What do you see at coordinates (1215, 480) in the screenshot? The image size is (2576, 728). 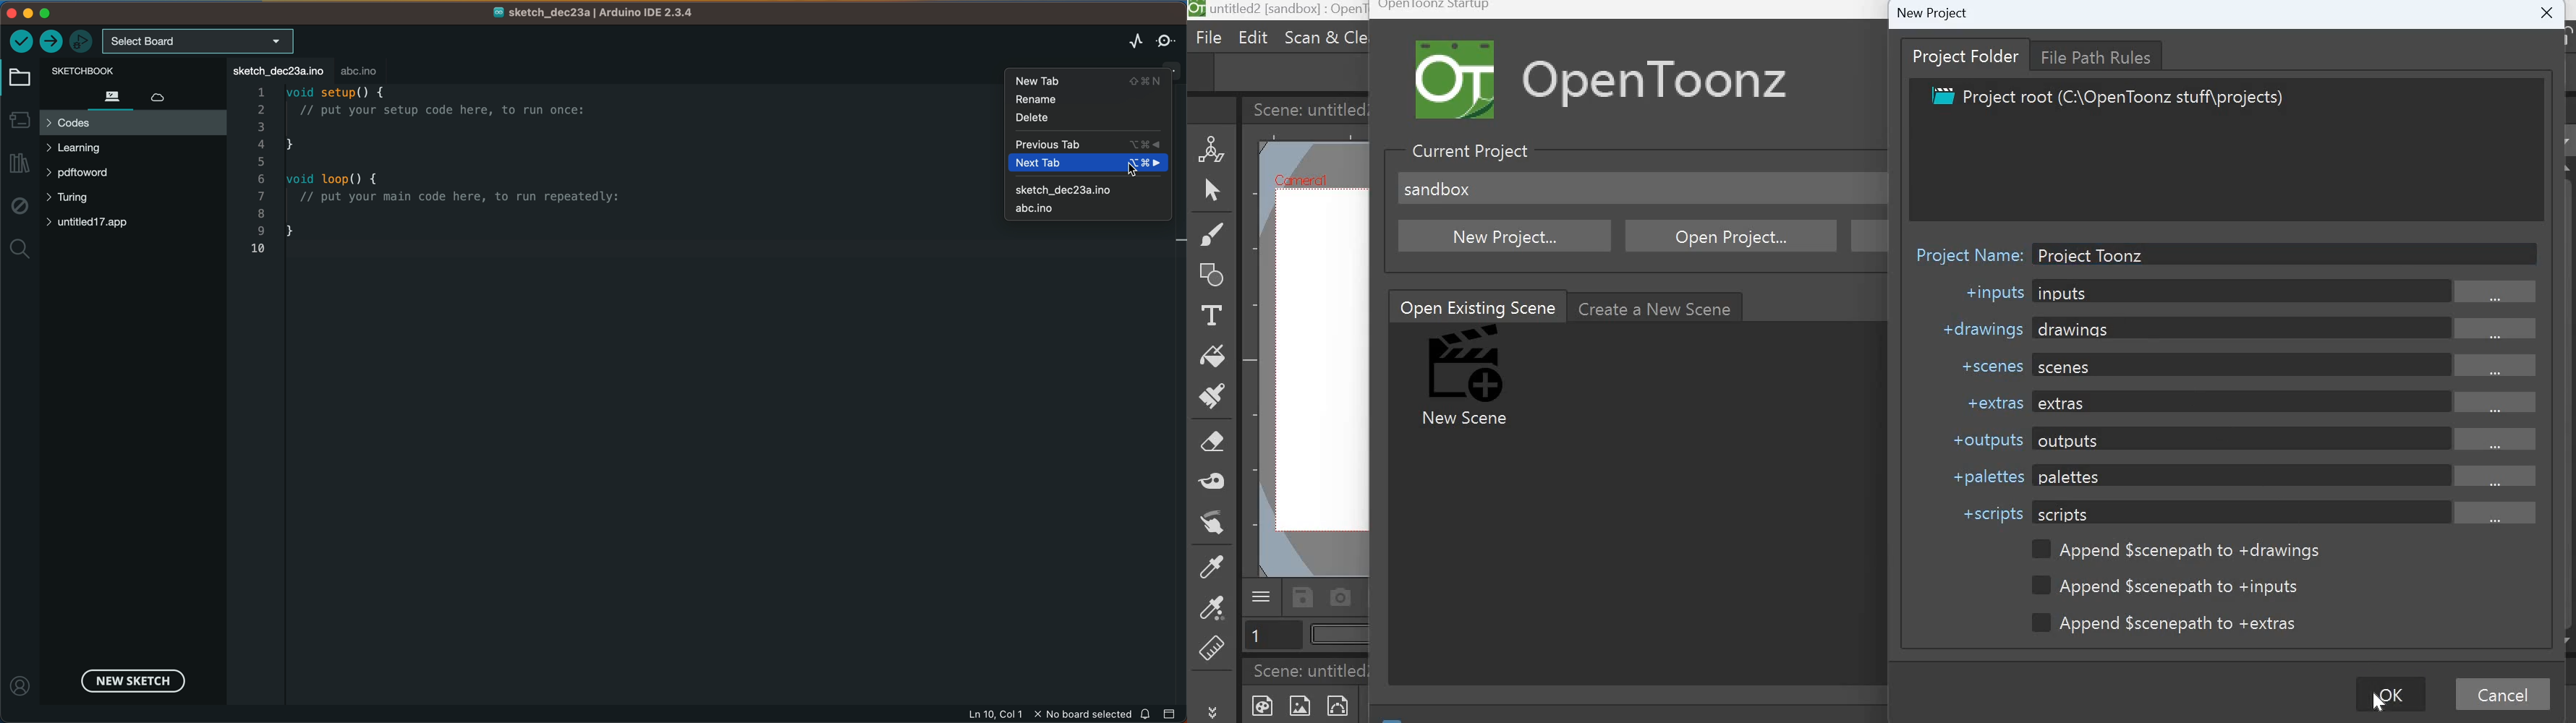 I see `Tape tool` at bounding box center [1215, 480].